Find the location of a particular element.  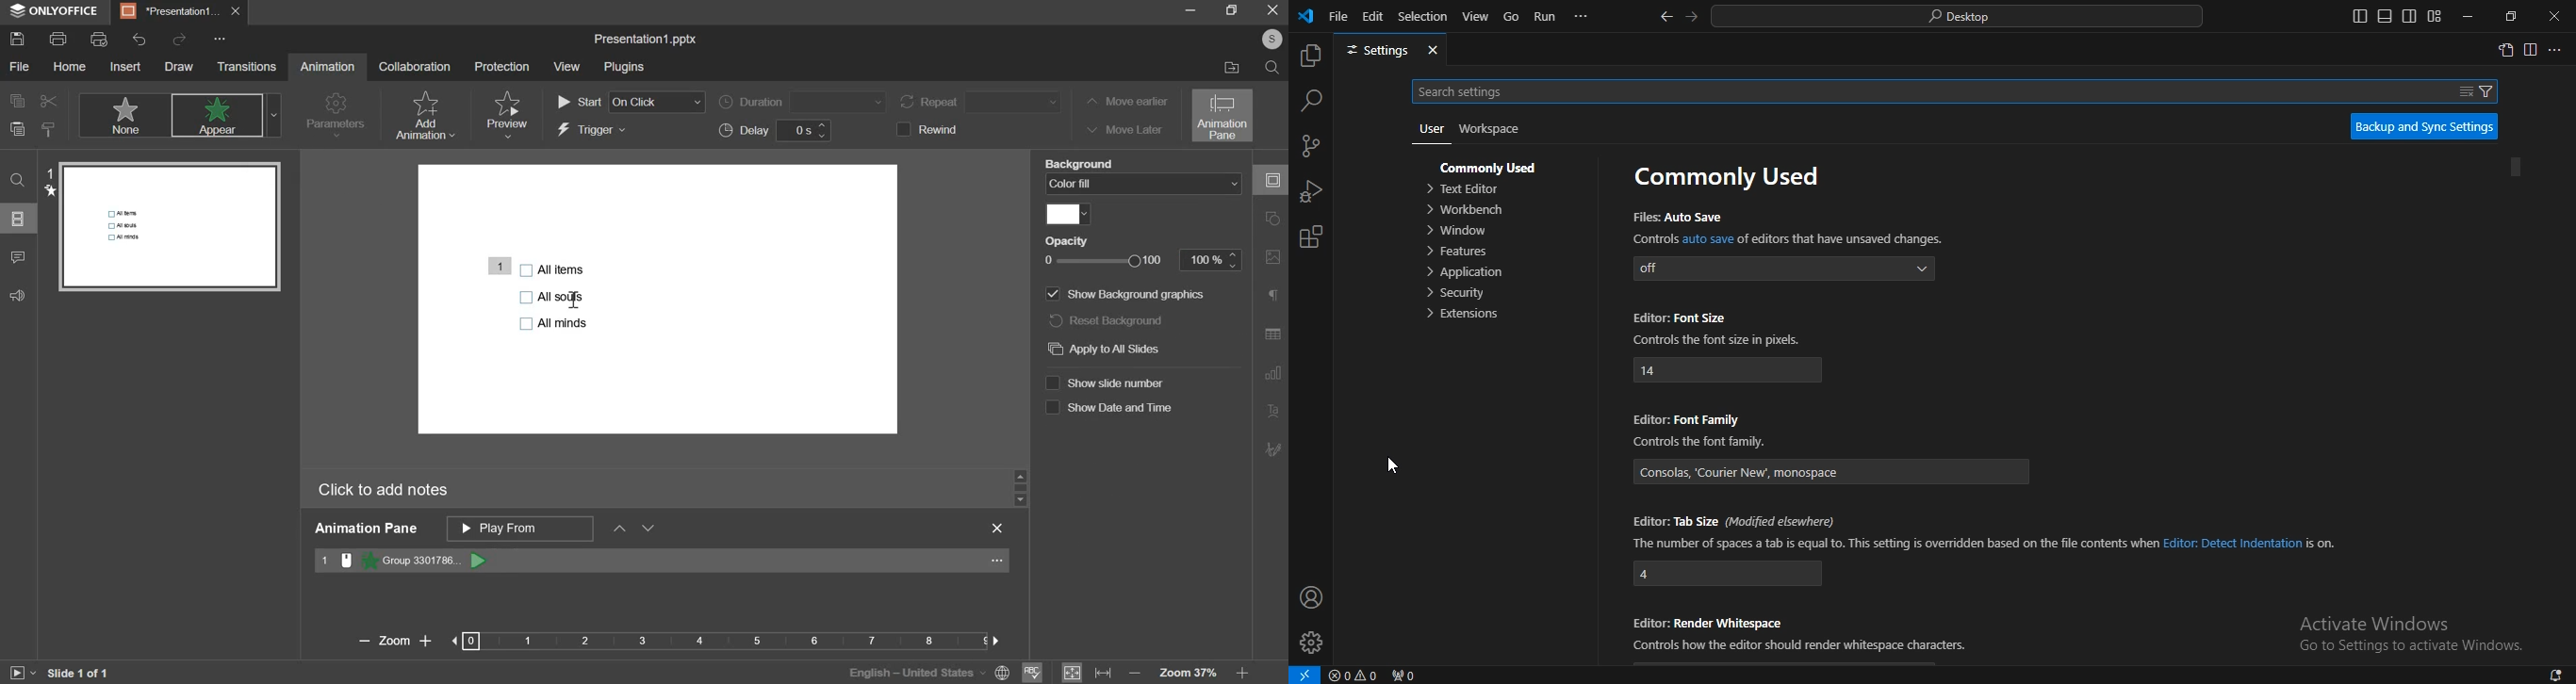

slide is located at coordinates (20, 219).